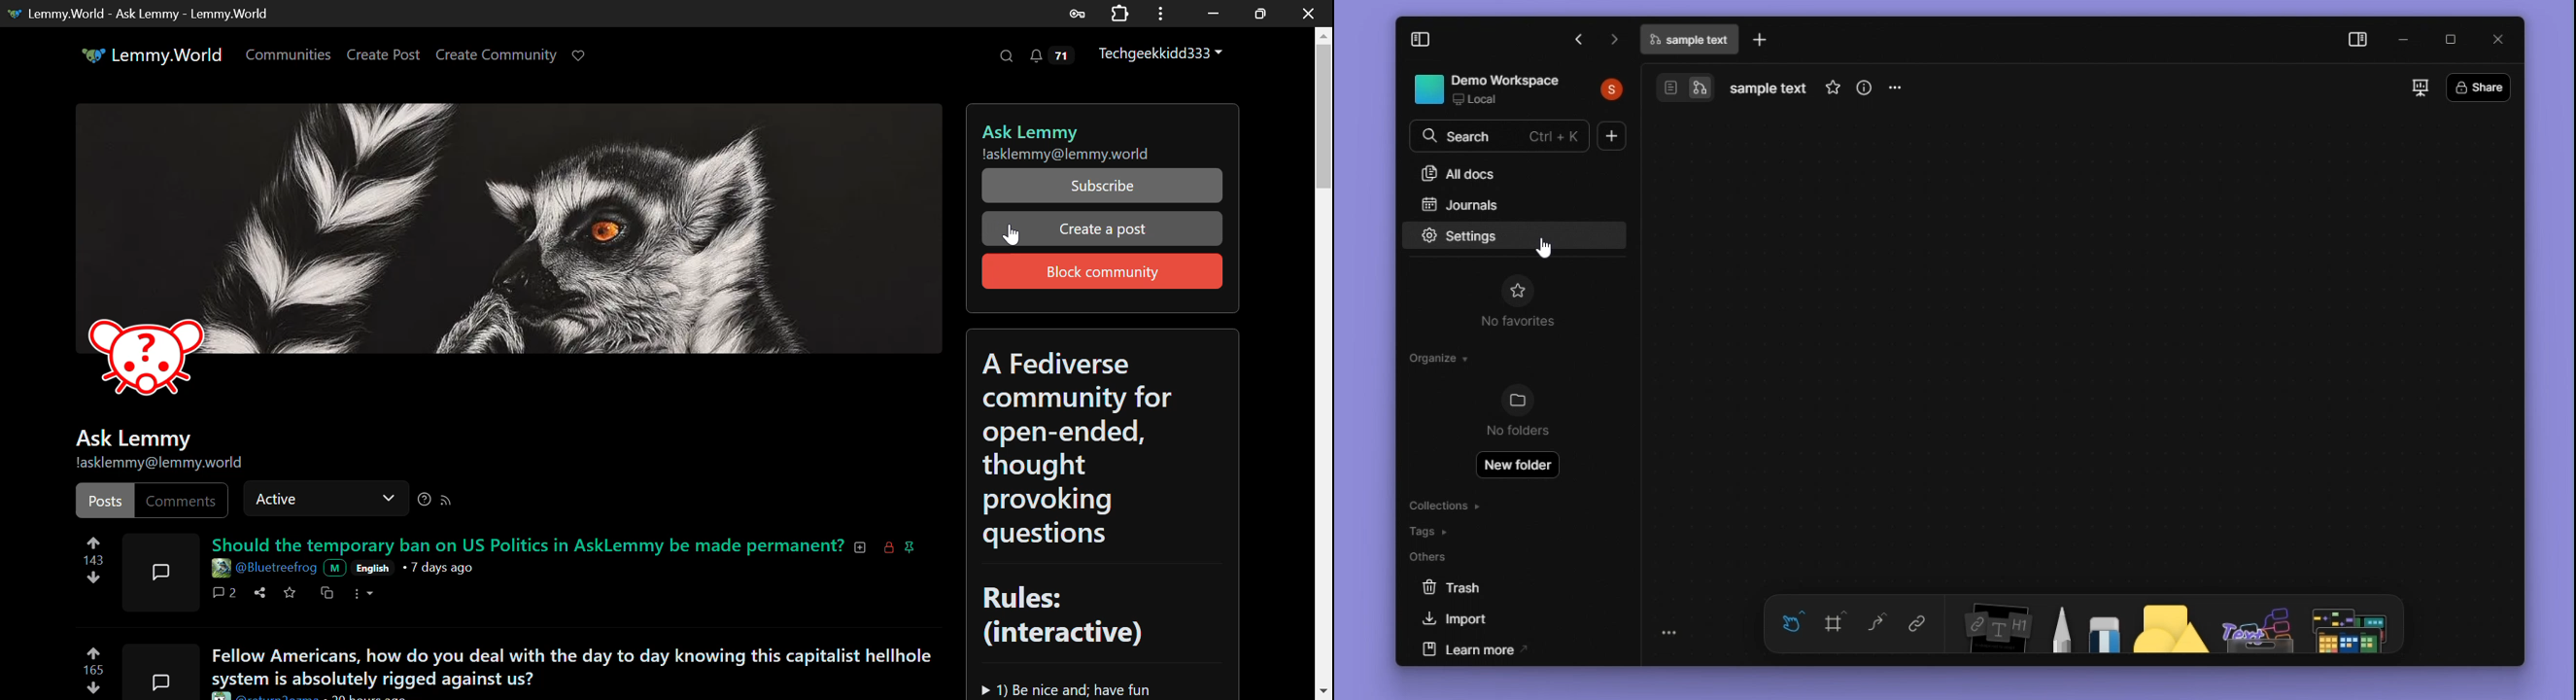  I want to click on Cursor Position, so click(1012, 234).